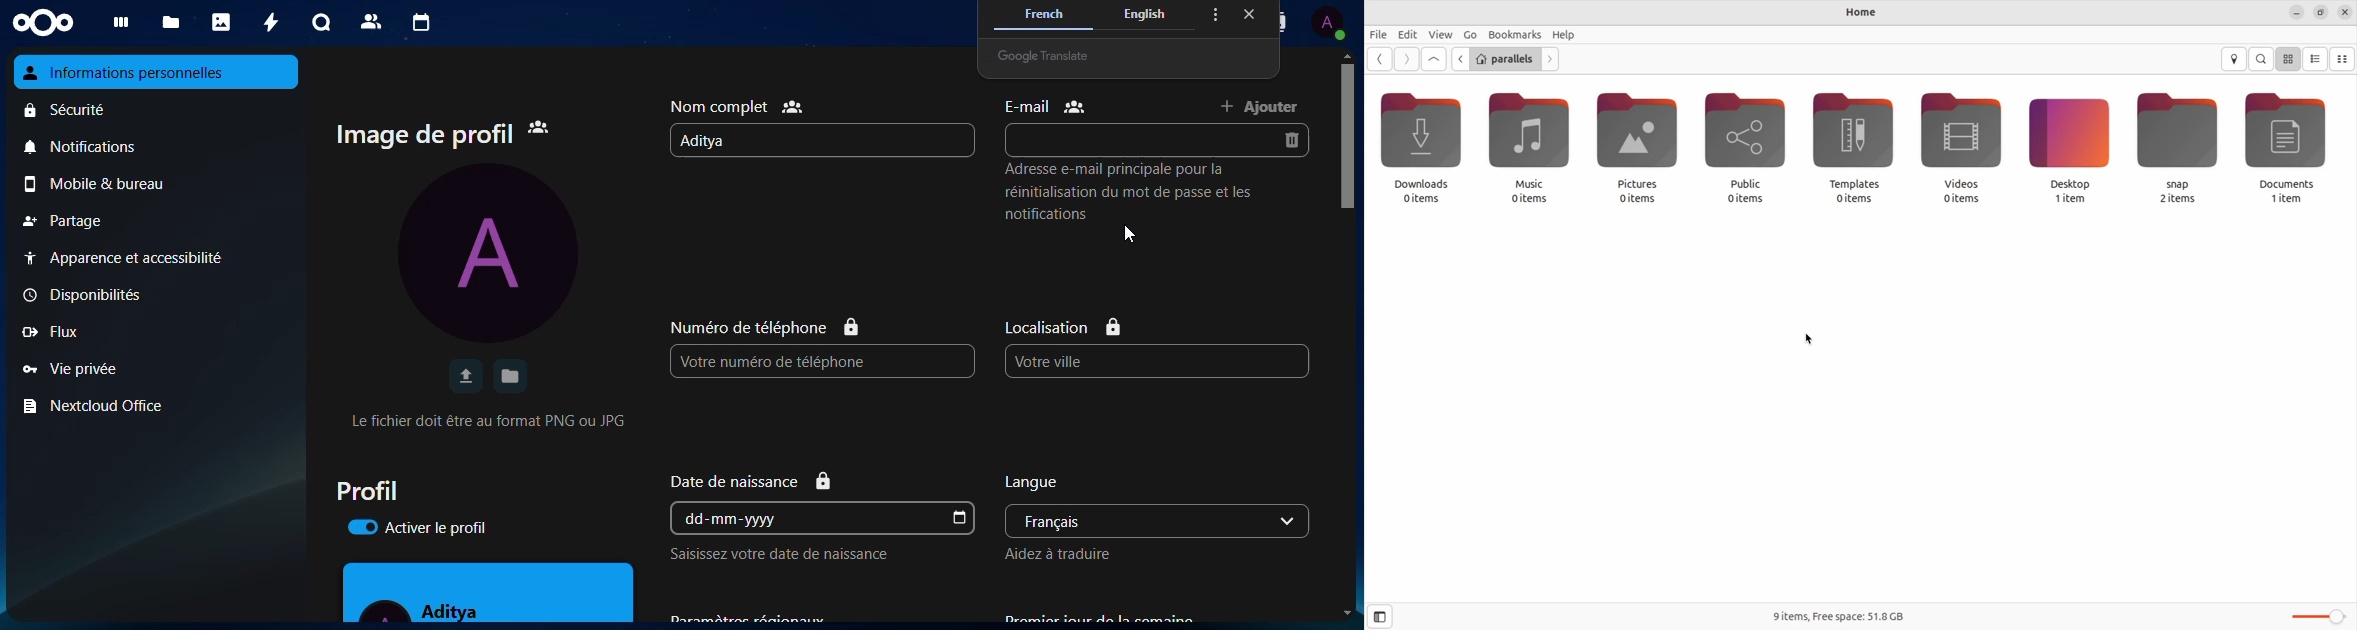  I want to click on profile, so click(1328, 22).